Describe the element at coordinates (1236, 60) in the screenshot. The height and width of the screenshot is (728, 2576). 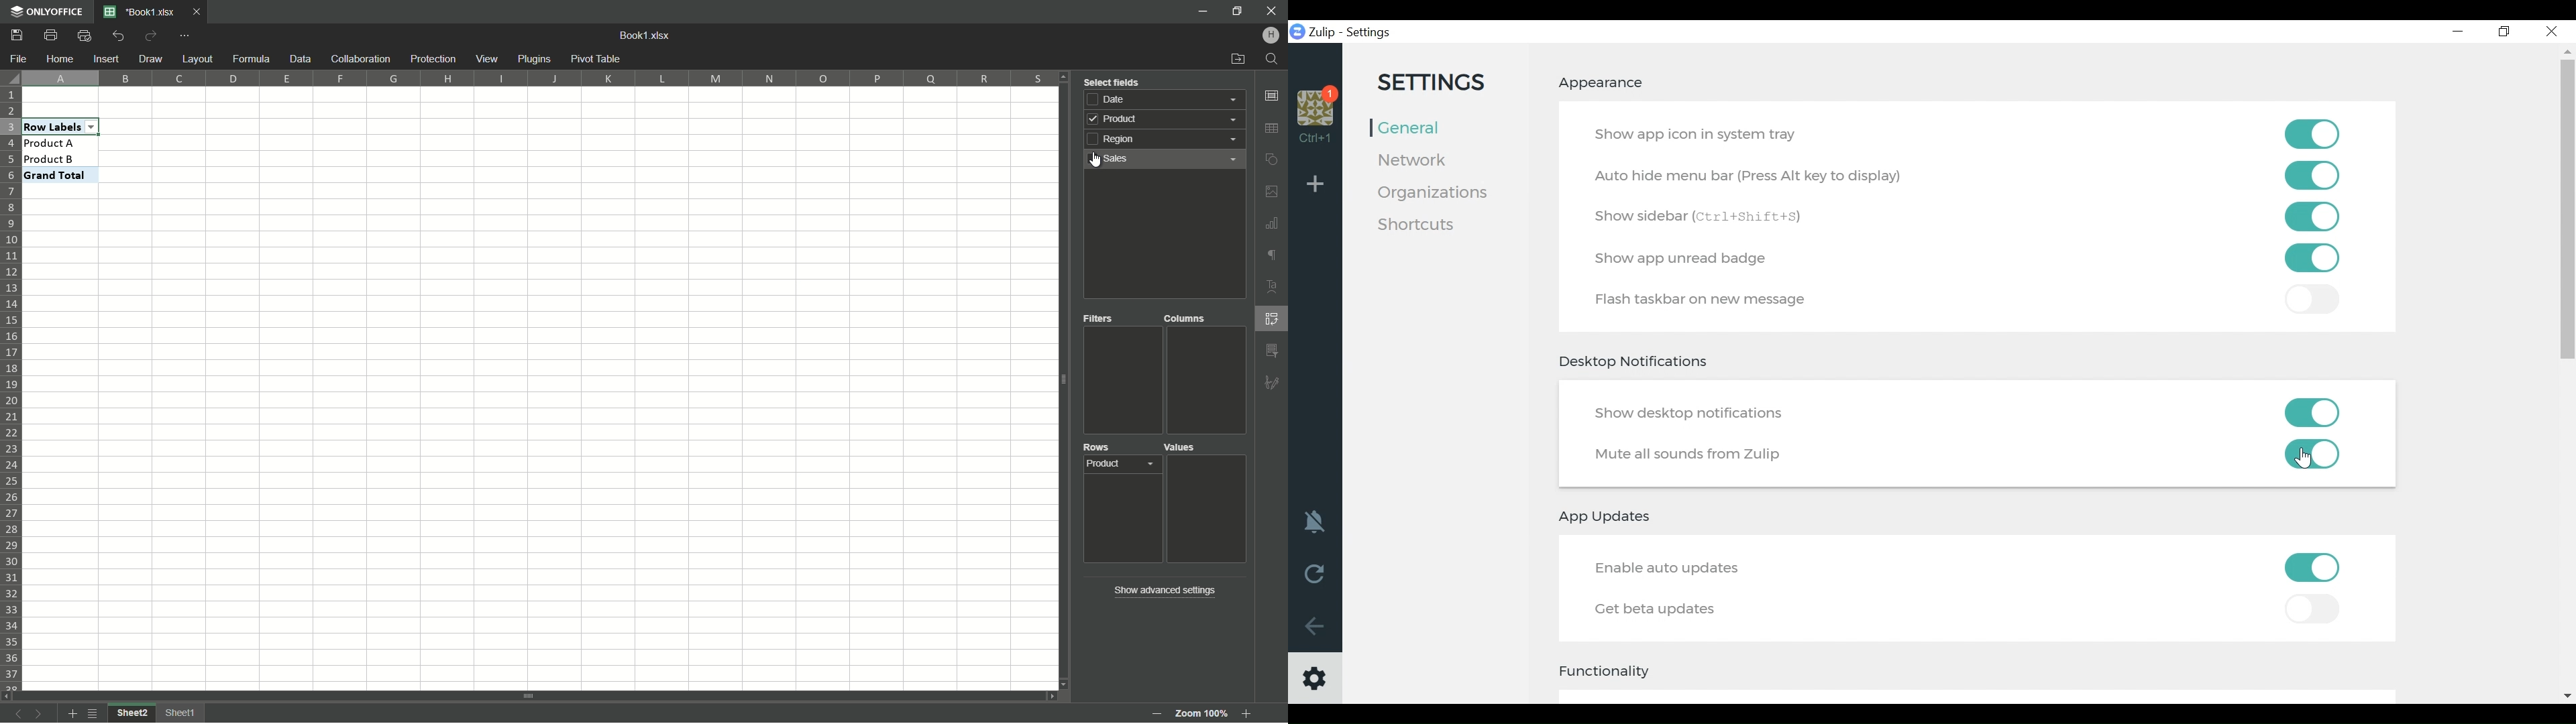
I see `open file location` at that location.